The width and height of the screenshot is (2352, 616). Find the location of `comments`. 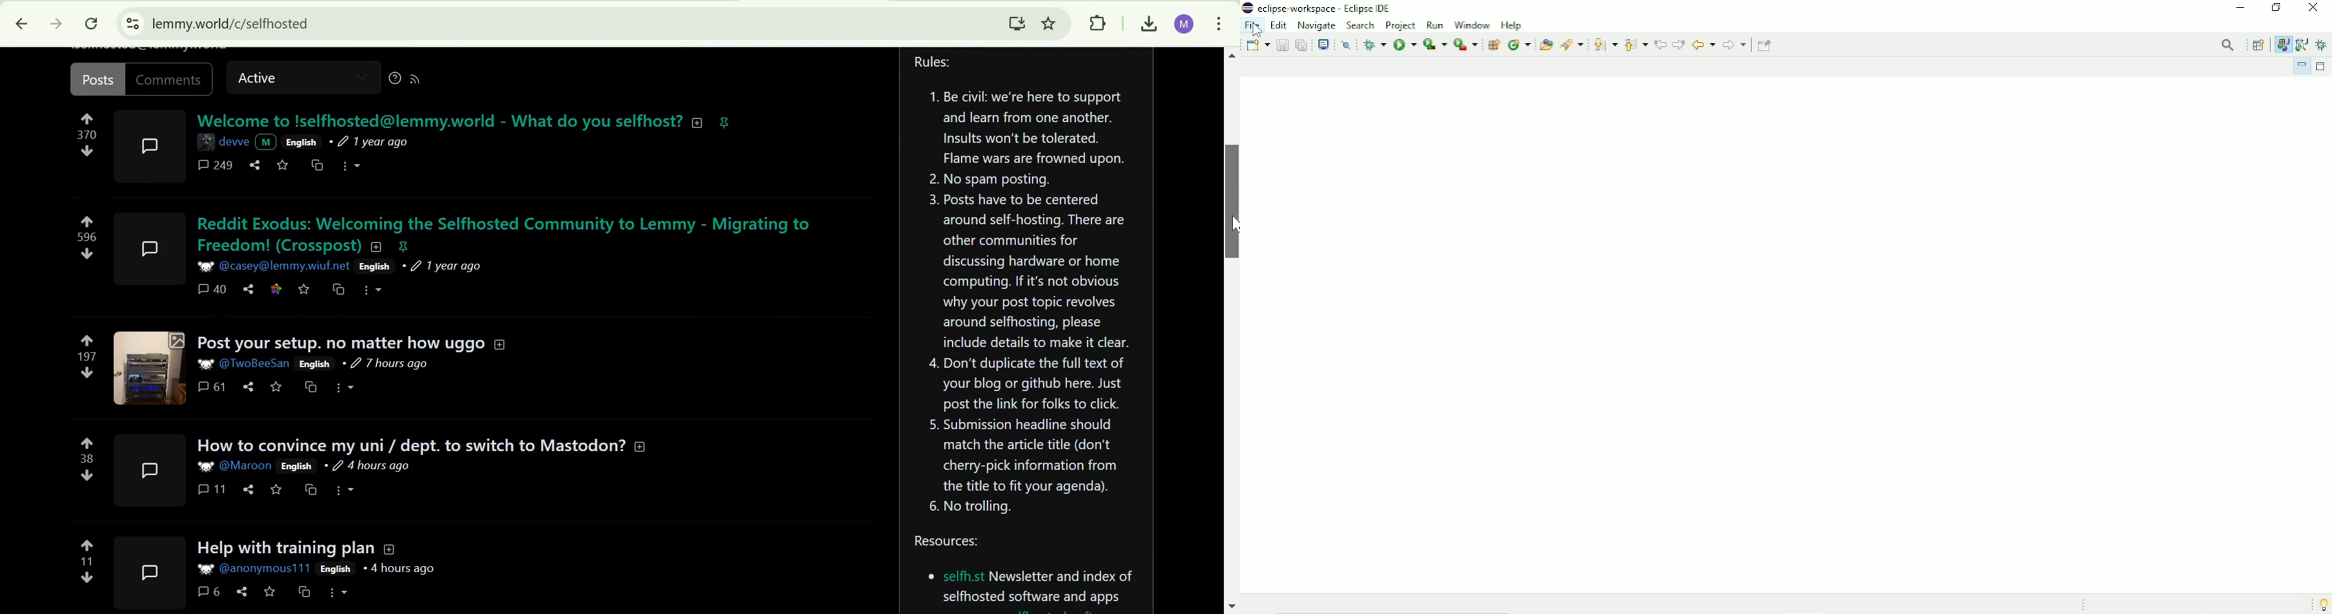

comments is located at coordinates (173, 79).